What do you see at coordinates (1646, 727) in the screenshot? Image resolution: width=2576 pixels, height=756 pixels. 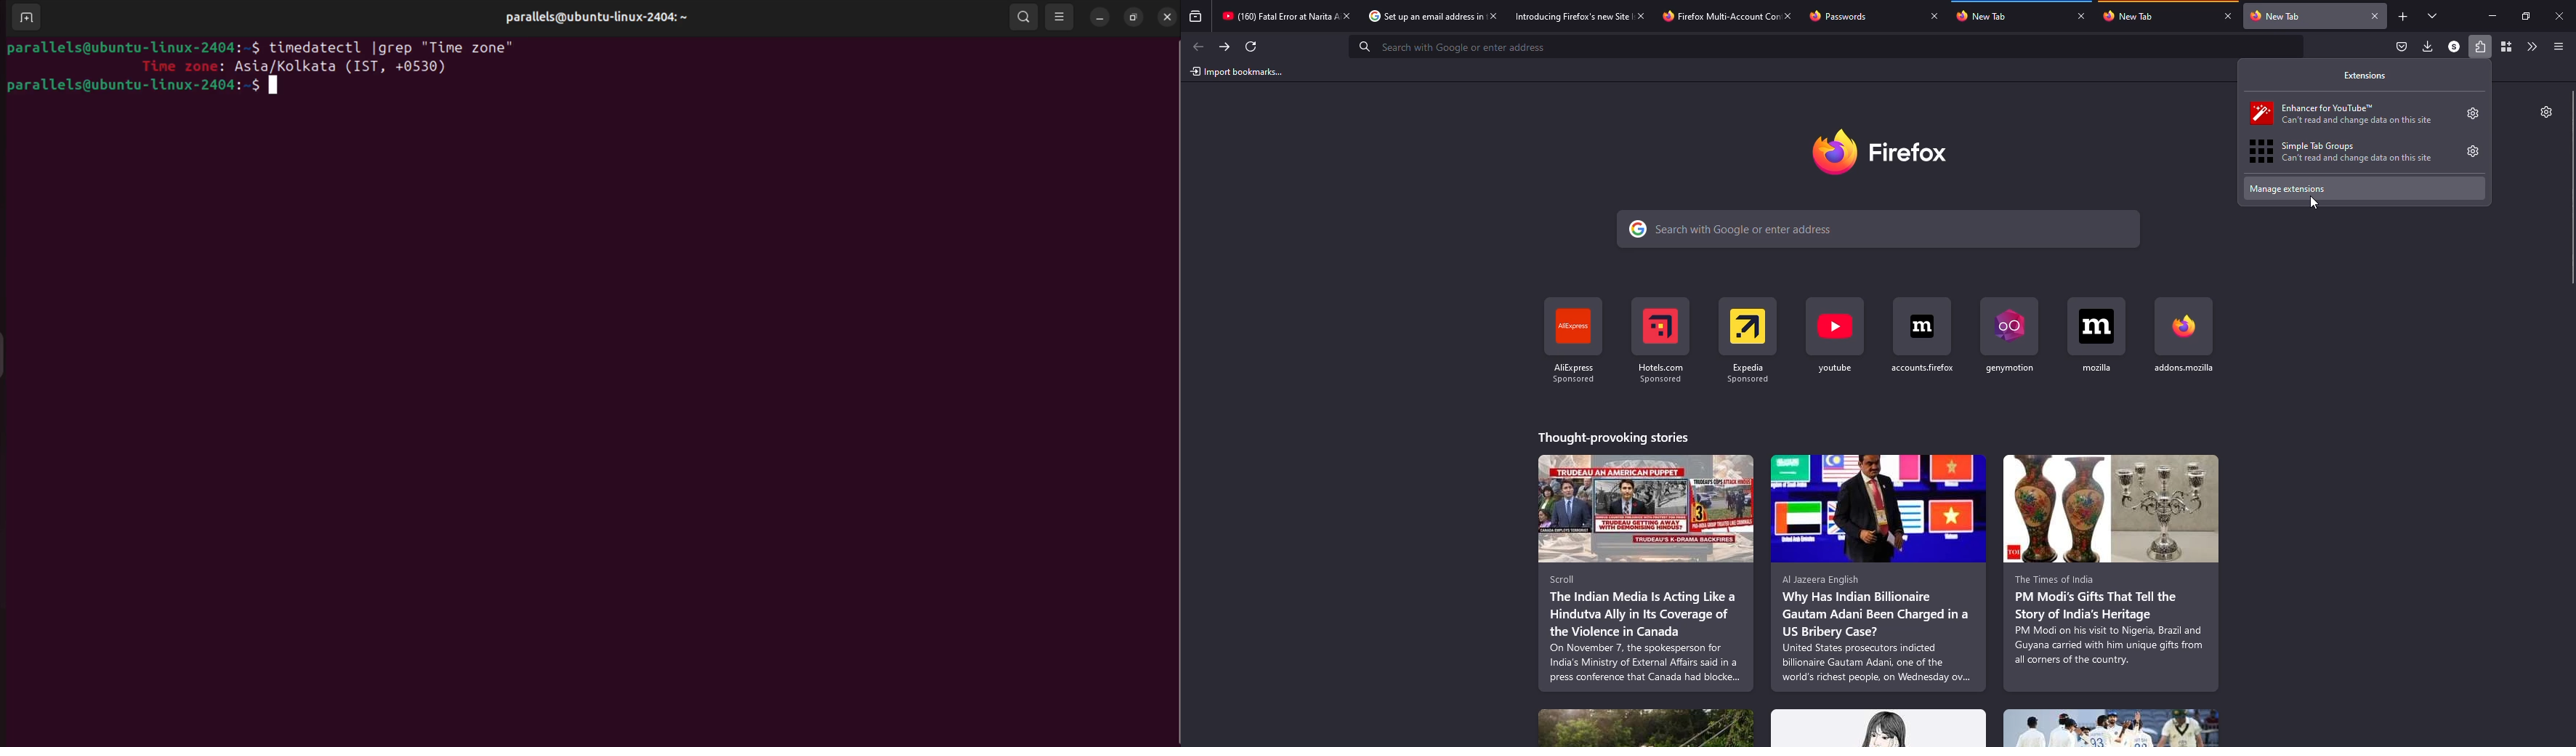 I see `stories` at bounding box center [1646, 727].